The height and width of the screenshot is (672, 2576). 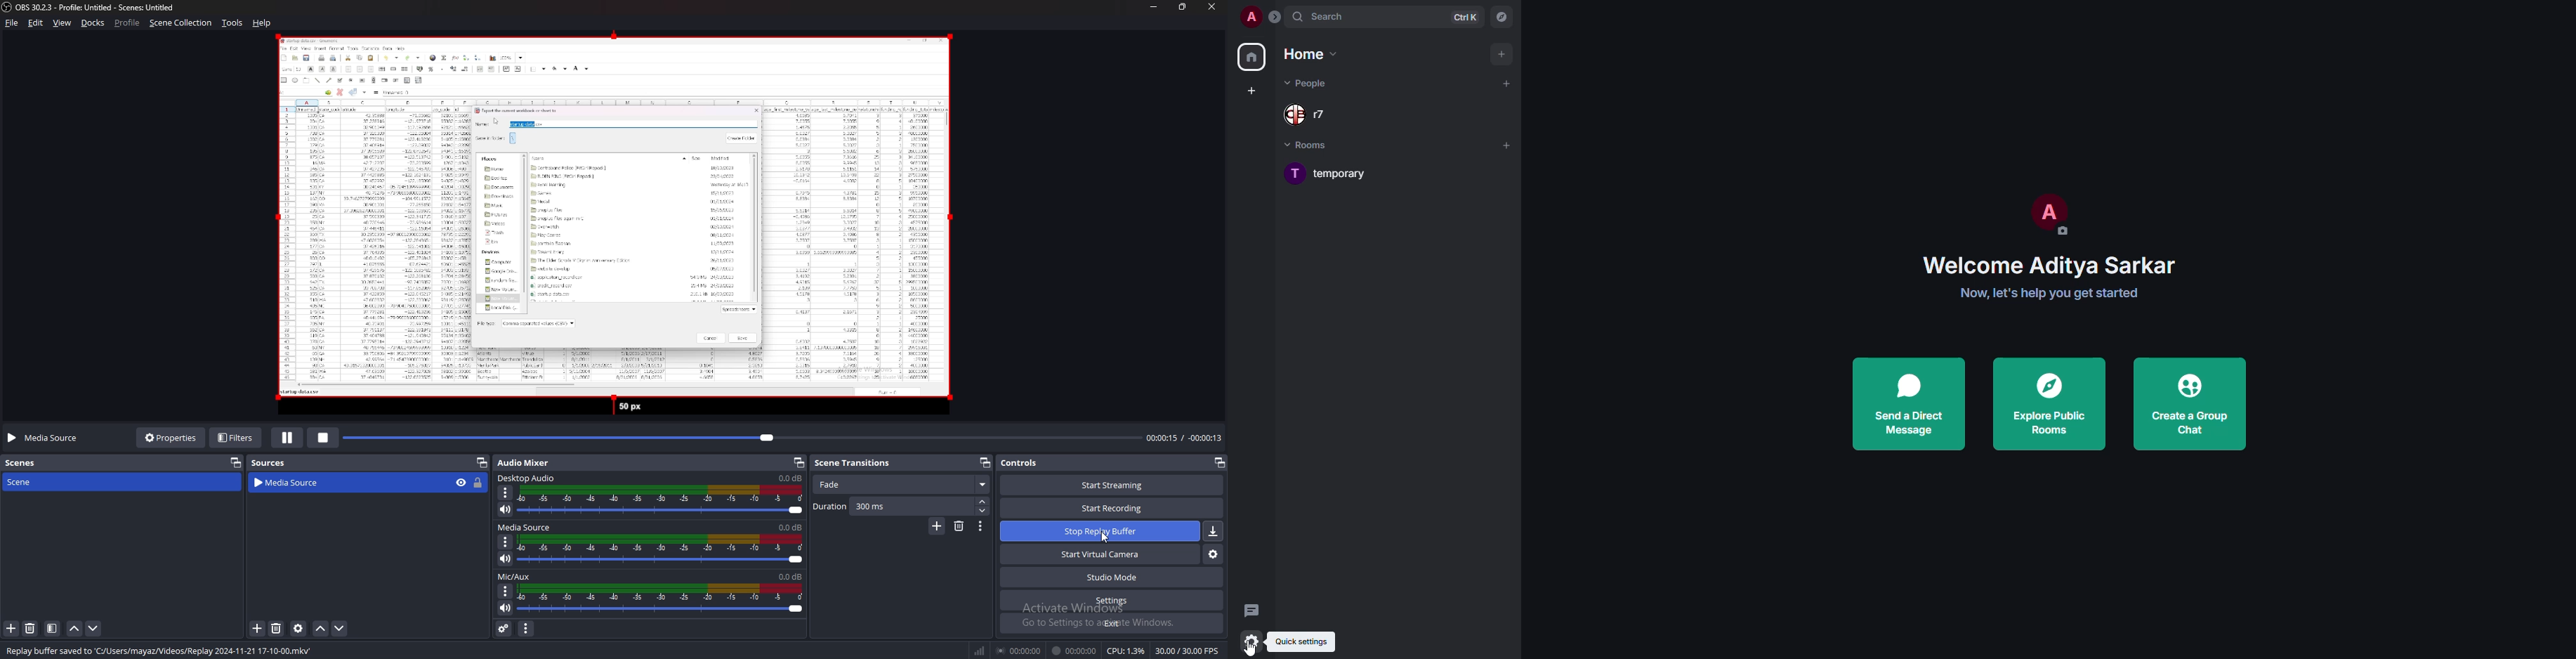 What do you see at coordinates (1113, 484) in the screenshot?
I see `start streaming` at bounding box center [1113, 484].